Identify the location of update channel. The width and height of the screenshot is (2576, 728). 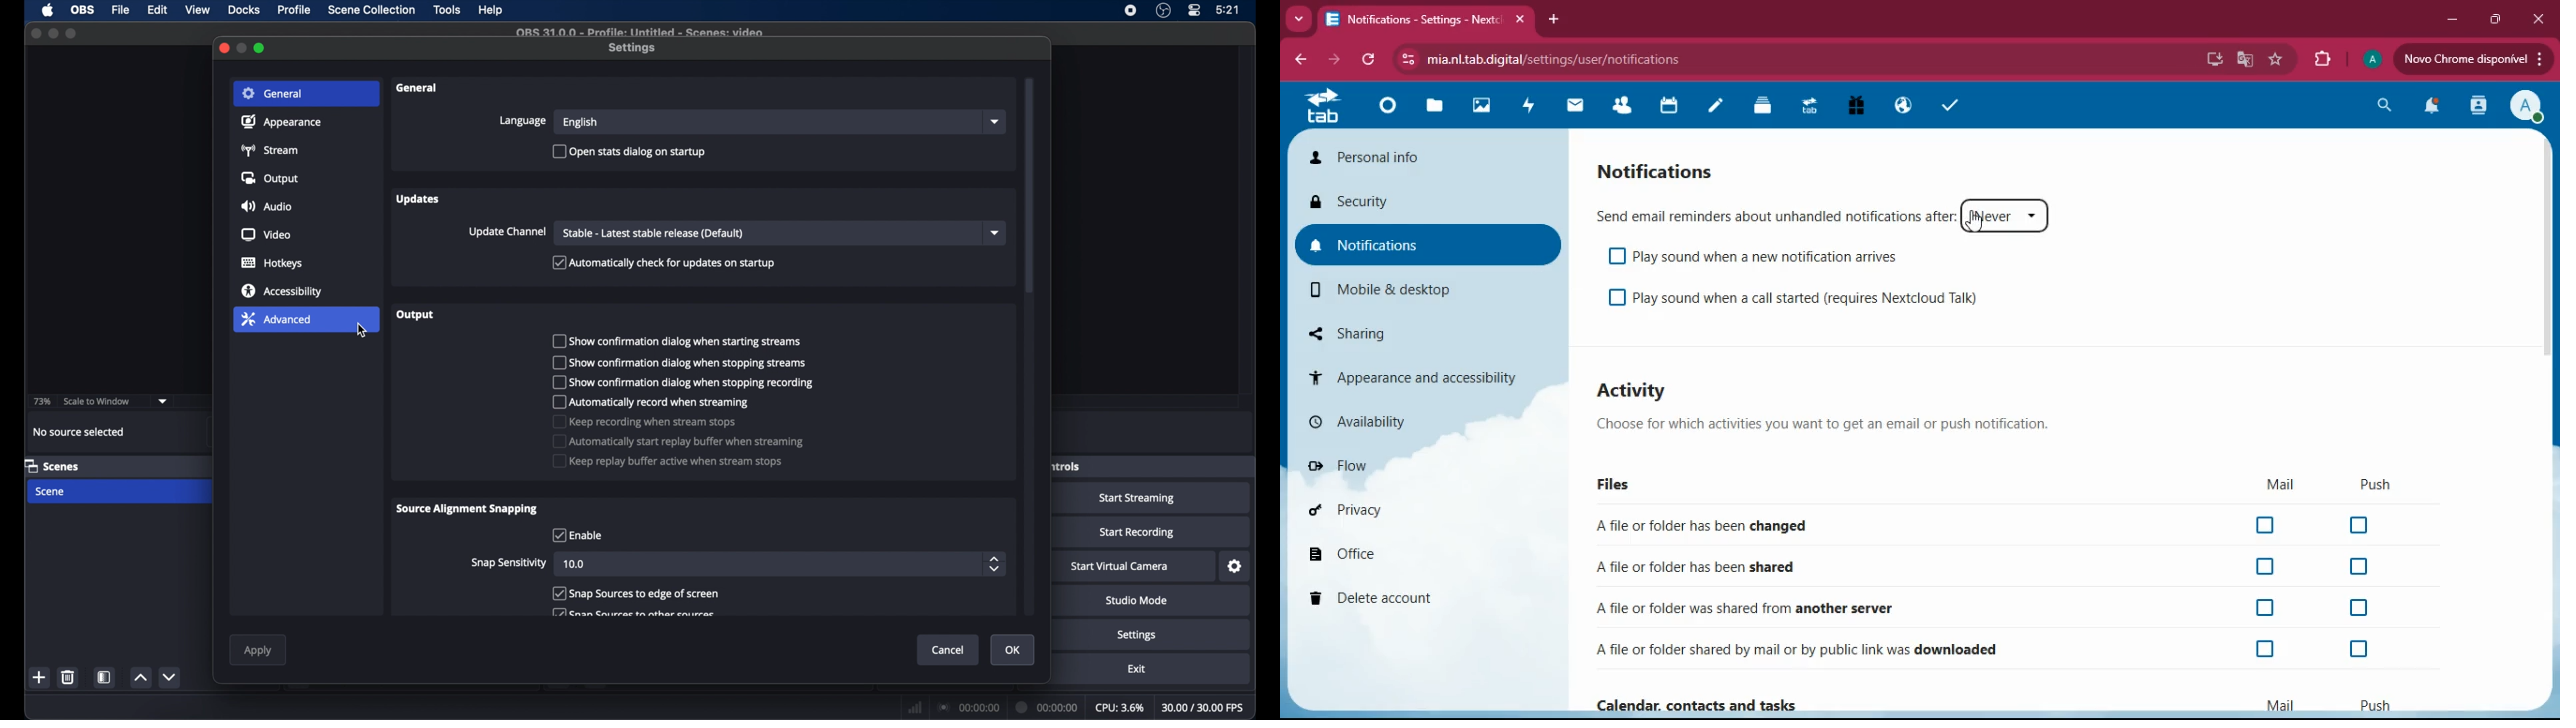
(508, 232).